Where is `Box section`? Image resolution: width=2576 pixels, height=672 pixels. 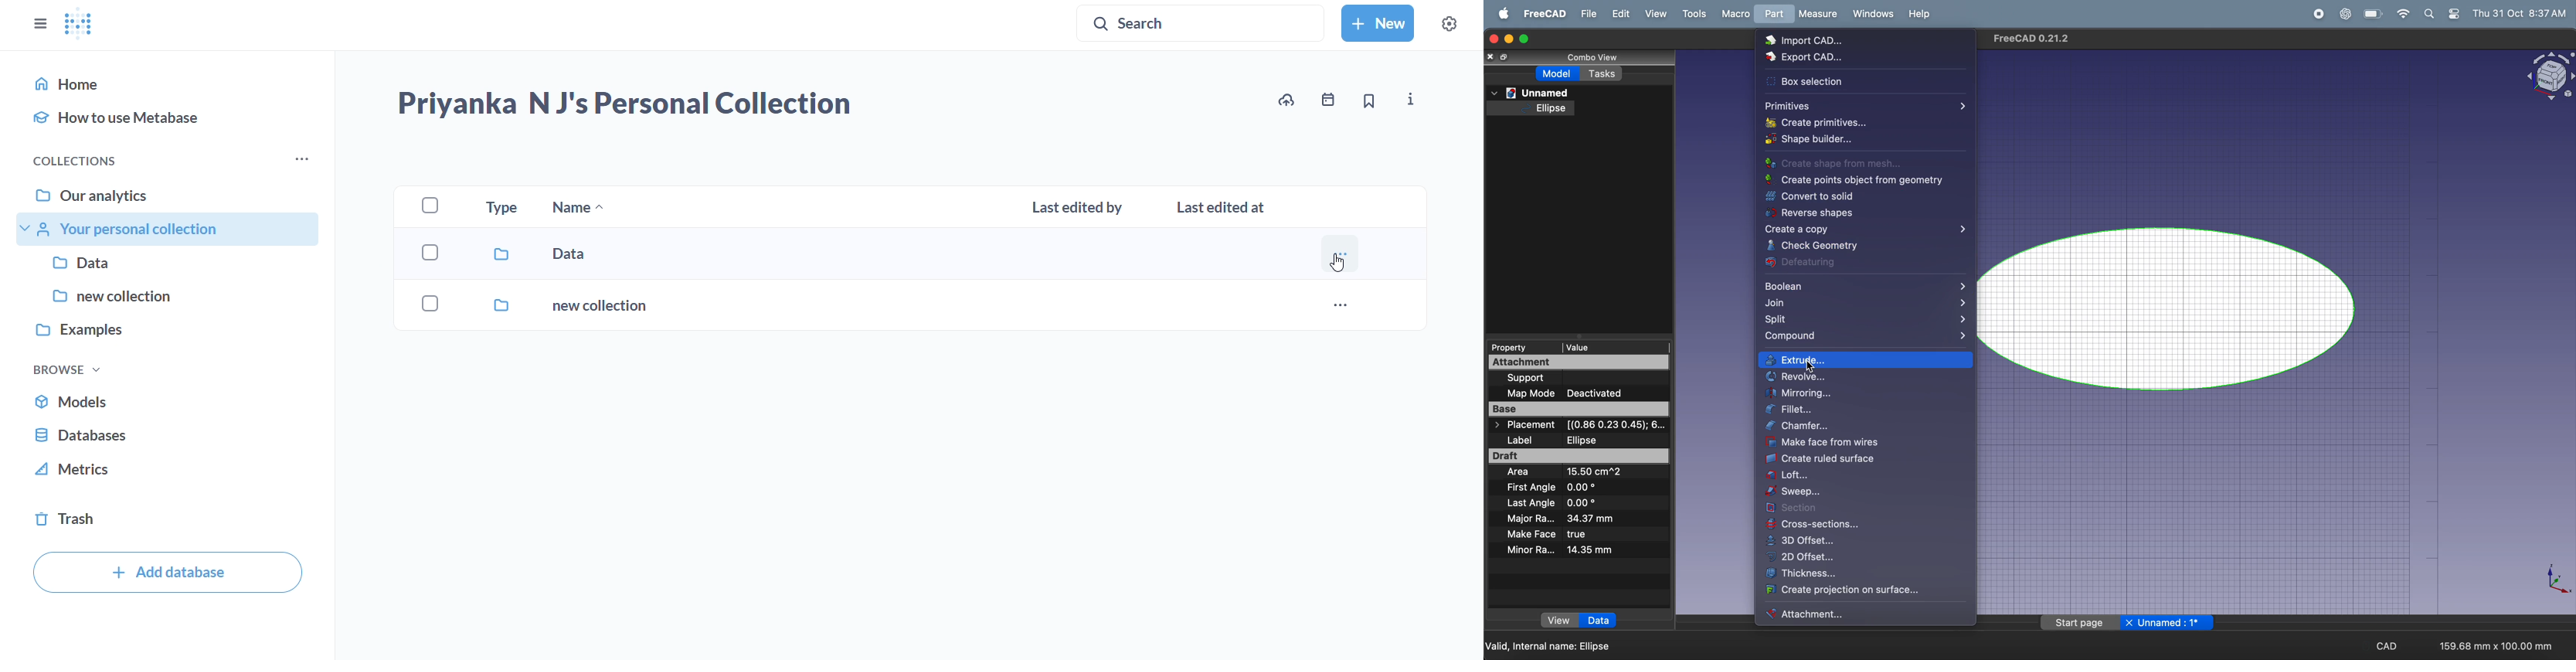
Box section is located at coordinates (1844, 83).